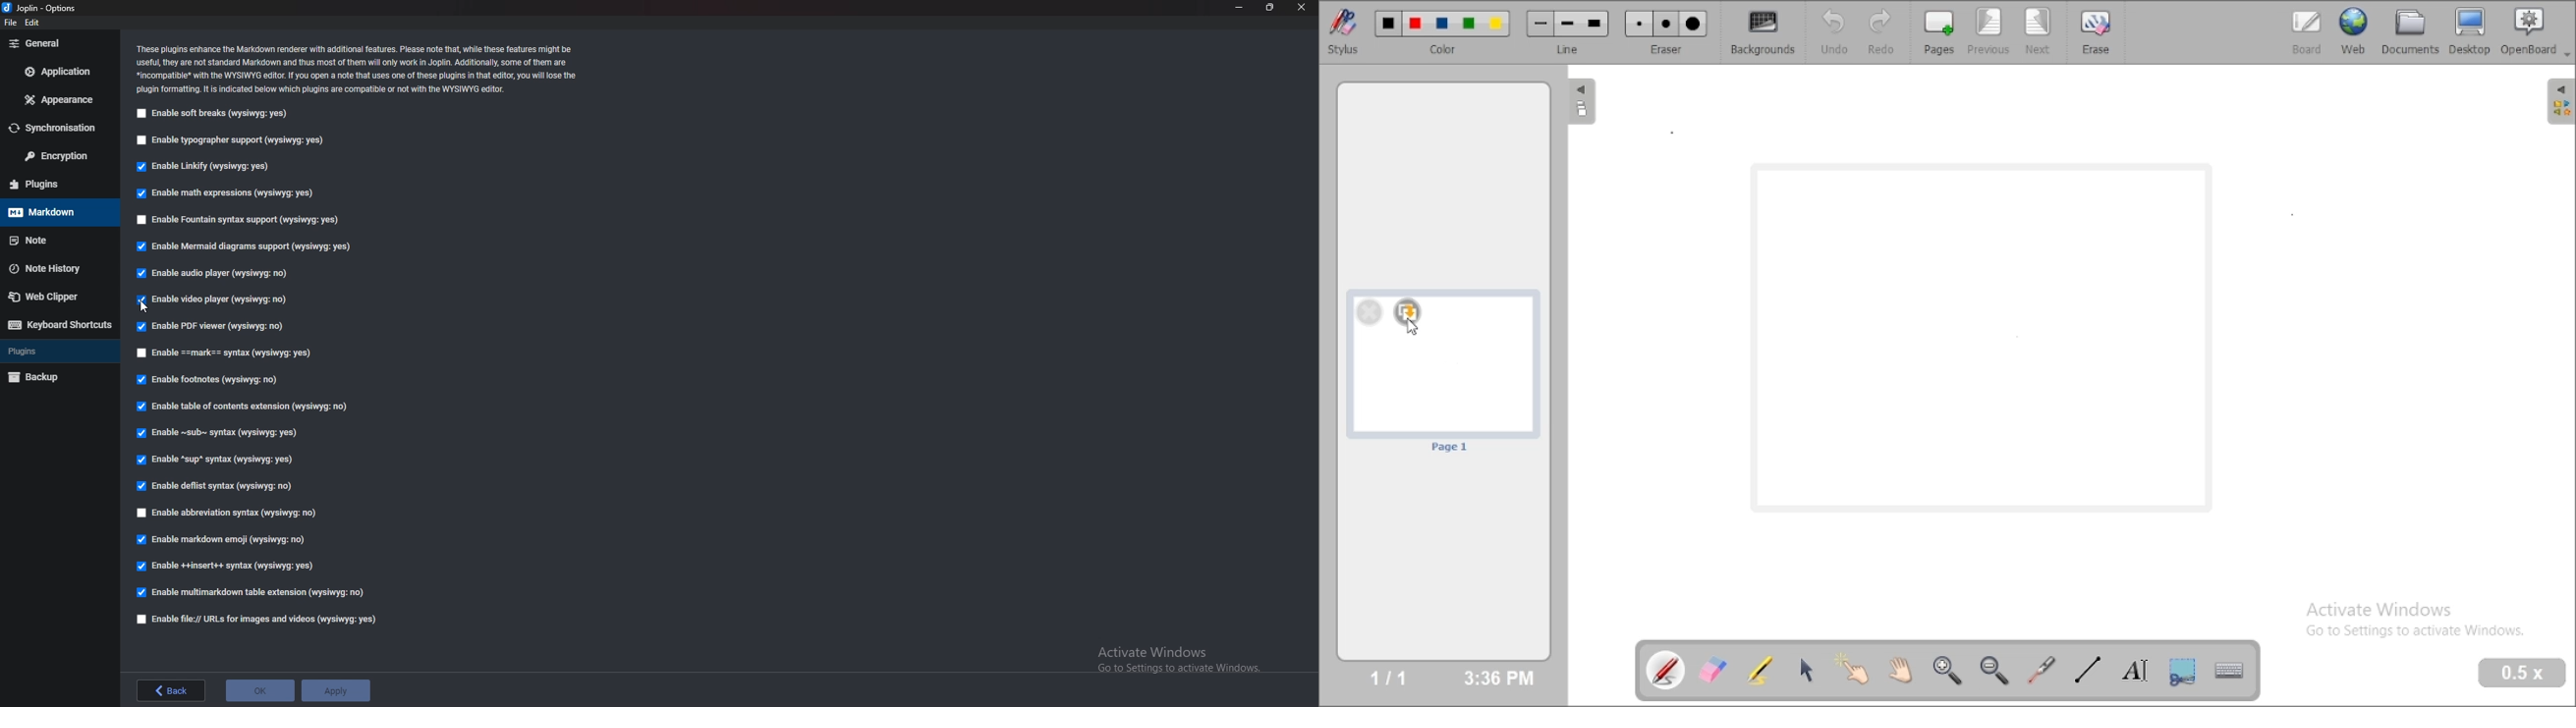  Describe the element at coordinates (2523, 674) in the screenshot. I see `0.5 x` at that location.